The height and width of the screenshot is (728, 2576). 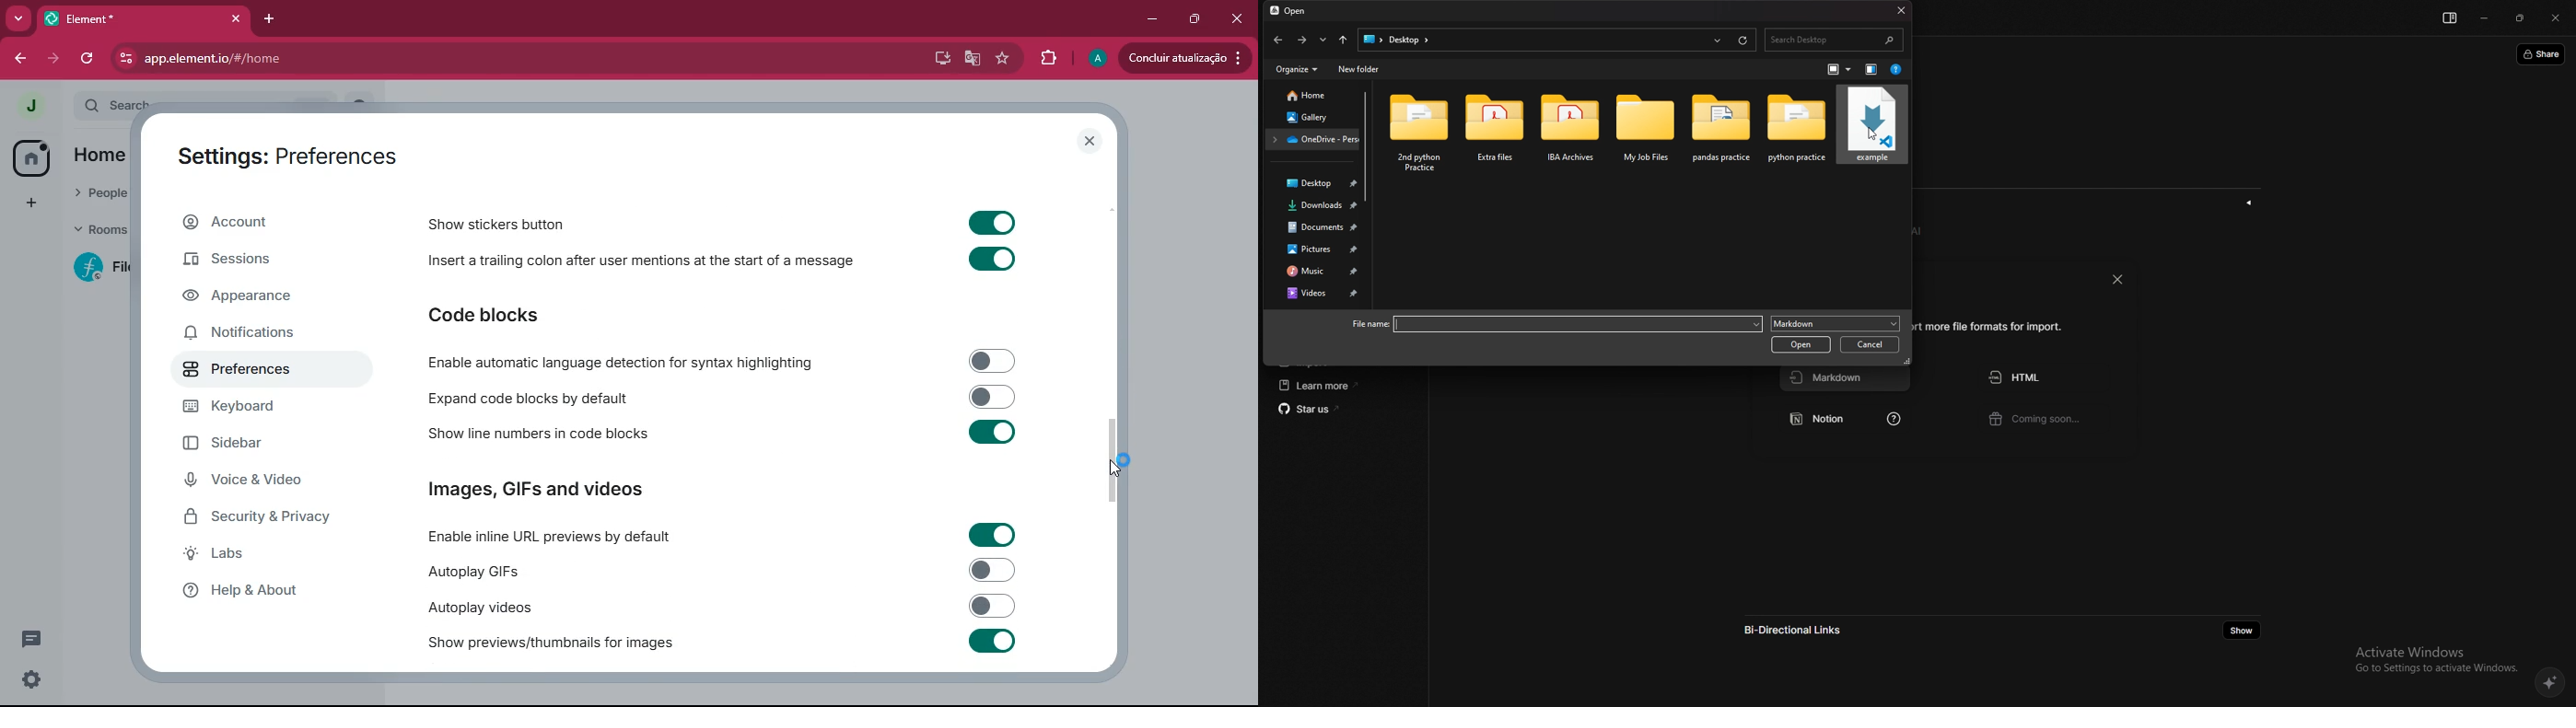 I want to click on Close, so click(x=234, y=19).